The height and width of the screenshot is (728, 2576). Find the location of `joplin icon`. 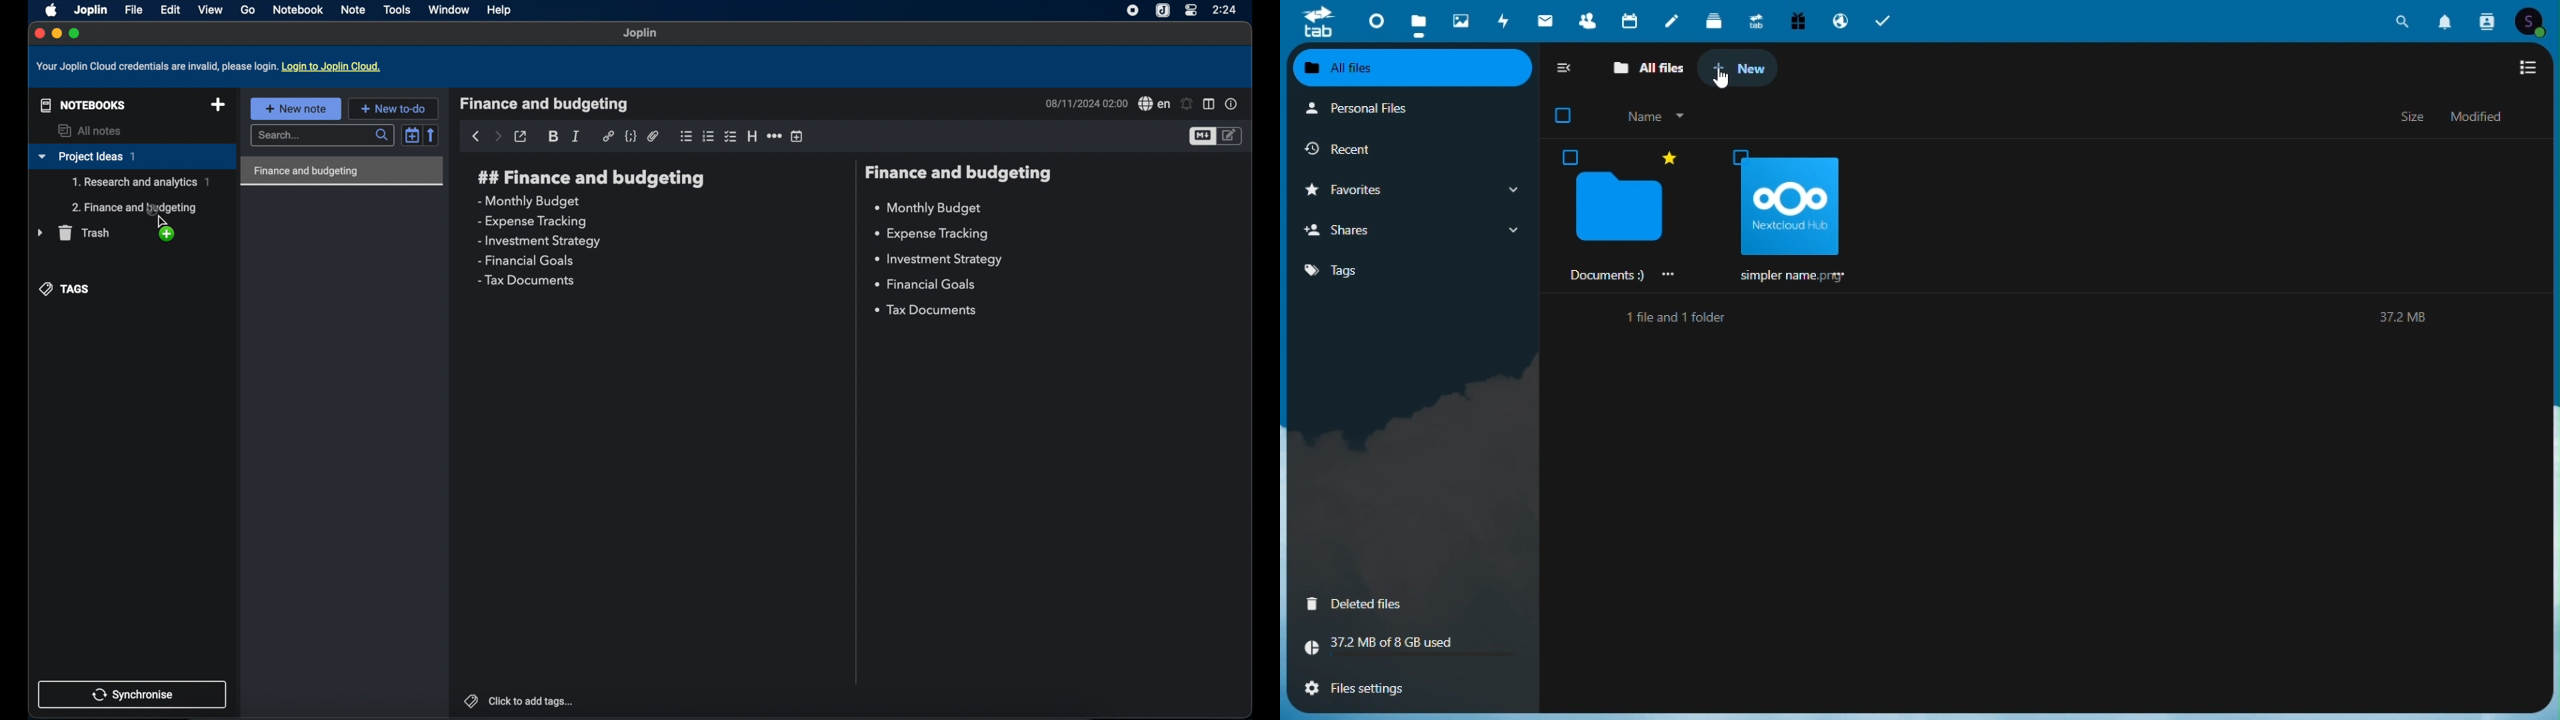

joplin icon is located at coordinates (1163, 11).